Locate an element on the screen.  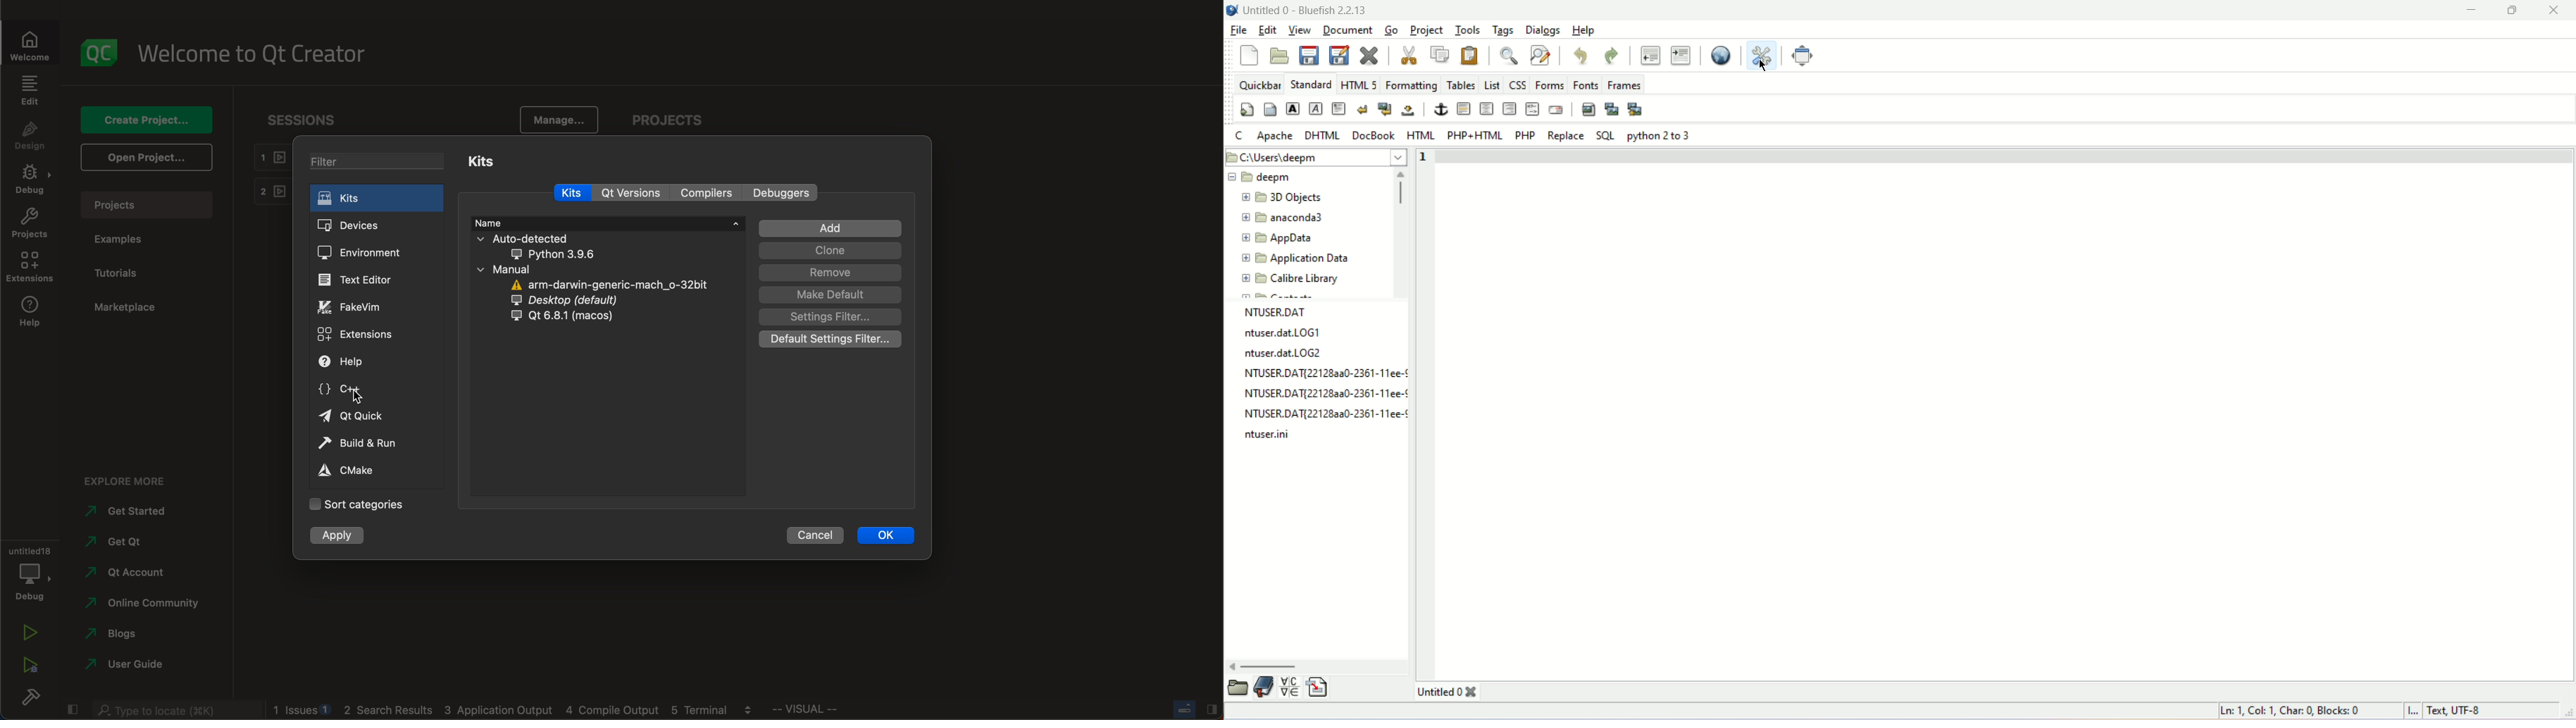
Cursor is located at coordinates (356, 398).